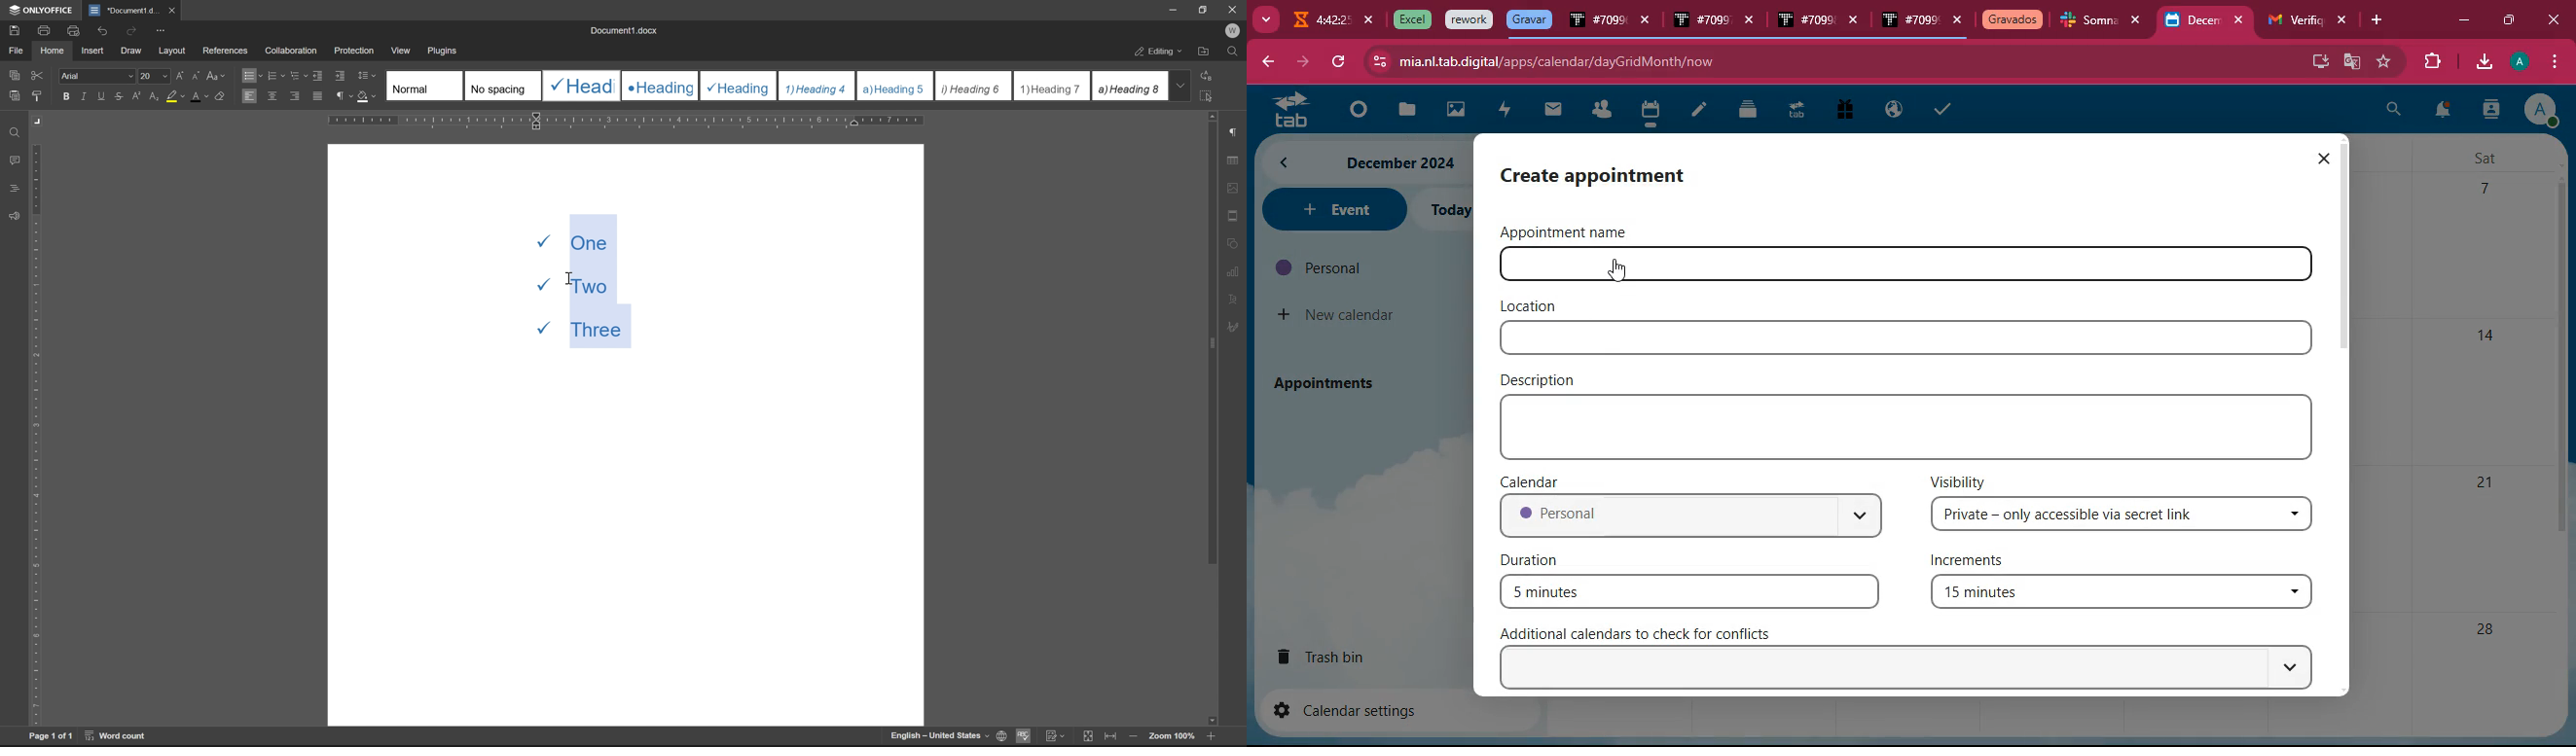  I want to click on maximize, so click(2507, 18).